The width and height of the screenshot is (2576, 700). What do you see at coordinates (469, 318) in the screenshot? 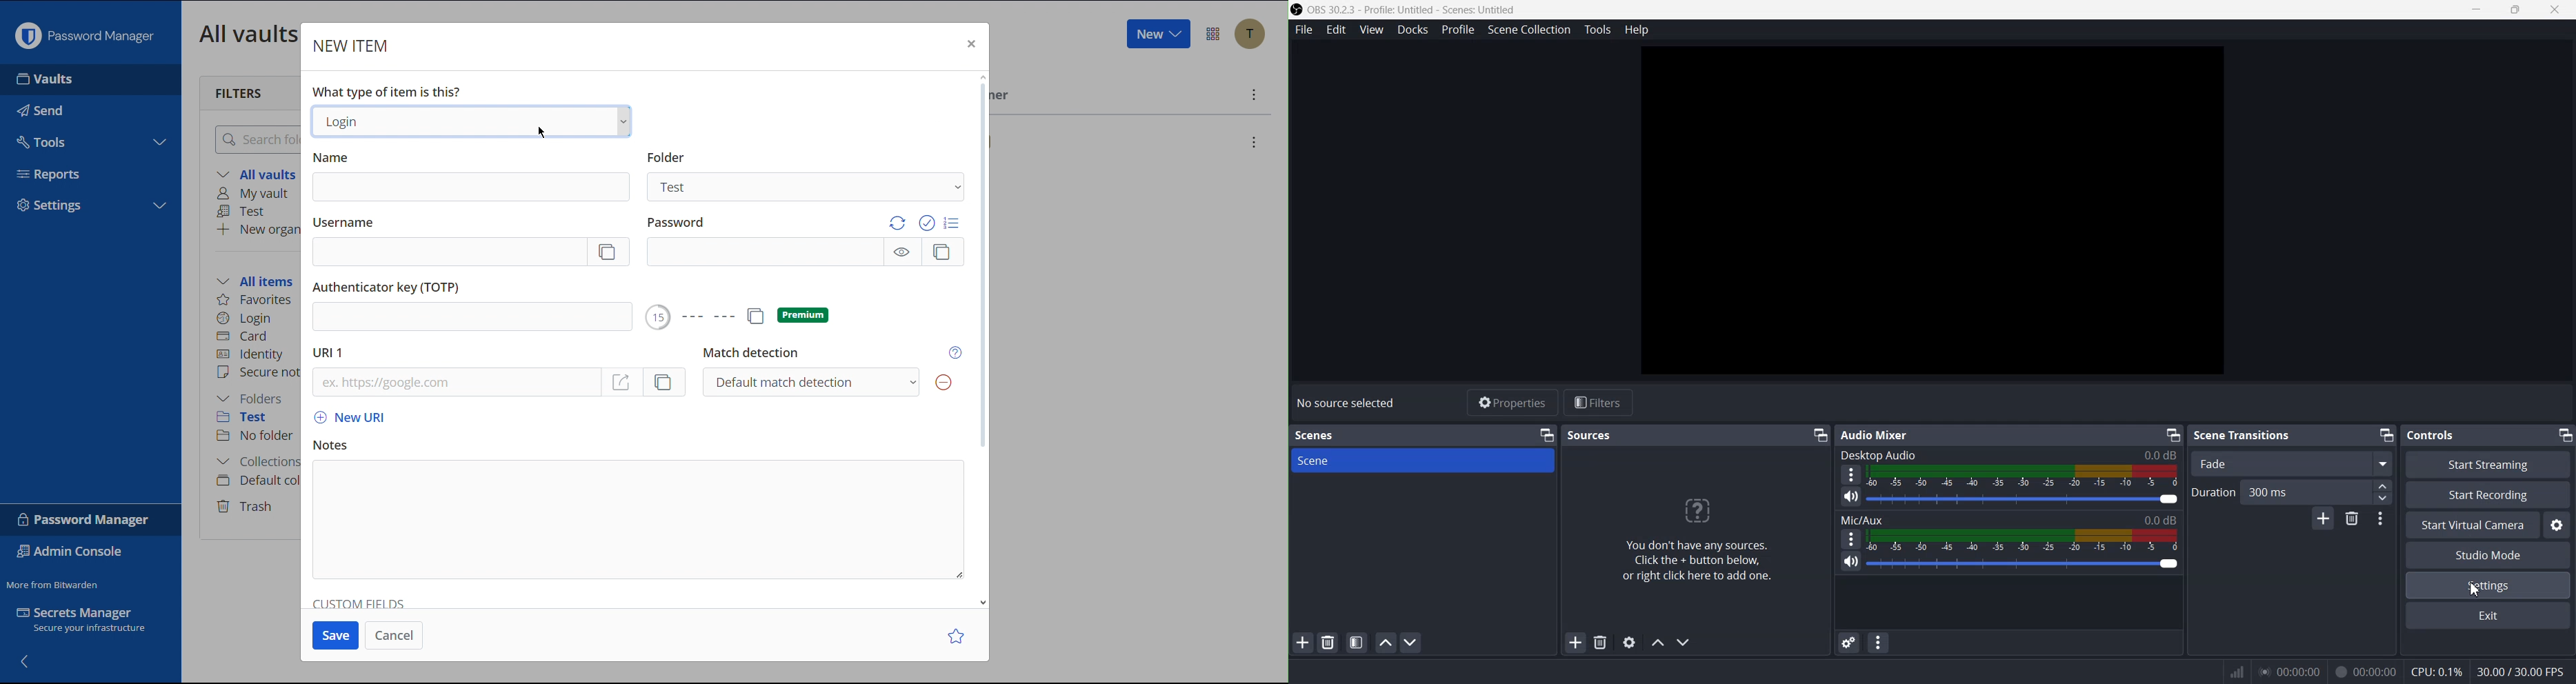
I see `add Authenticator Key` at bounding box center [469, 318].